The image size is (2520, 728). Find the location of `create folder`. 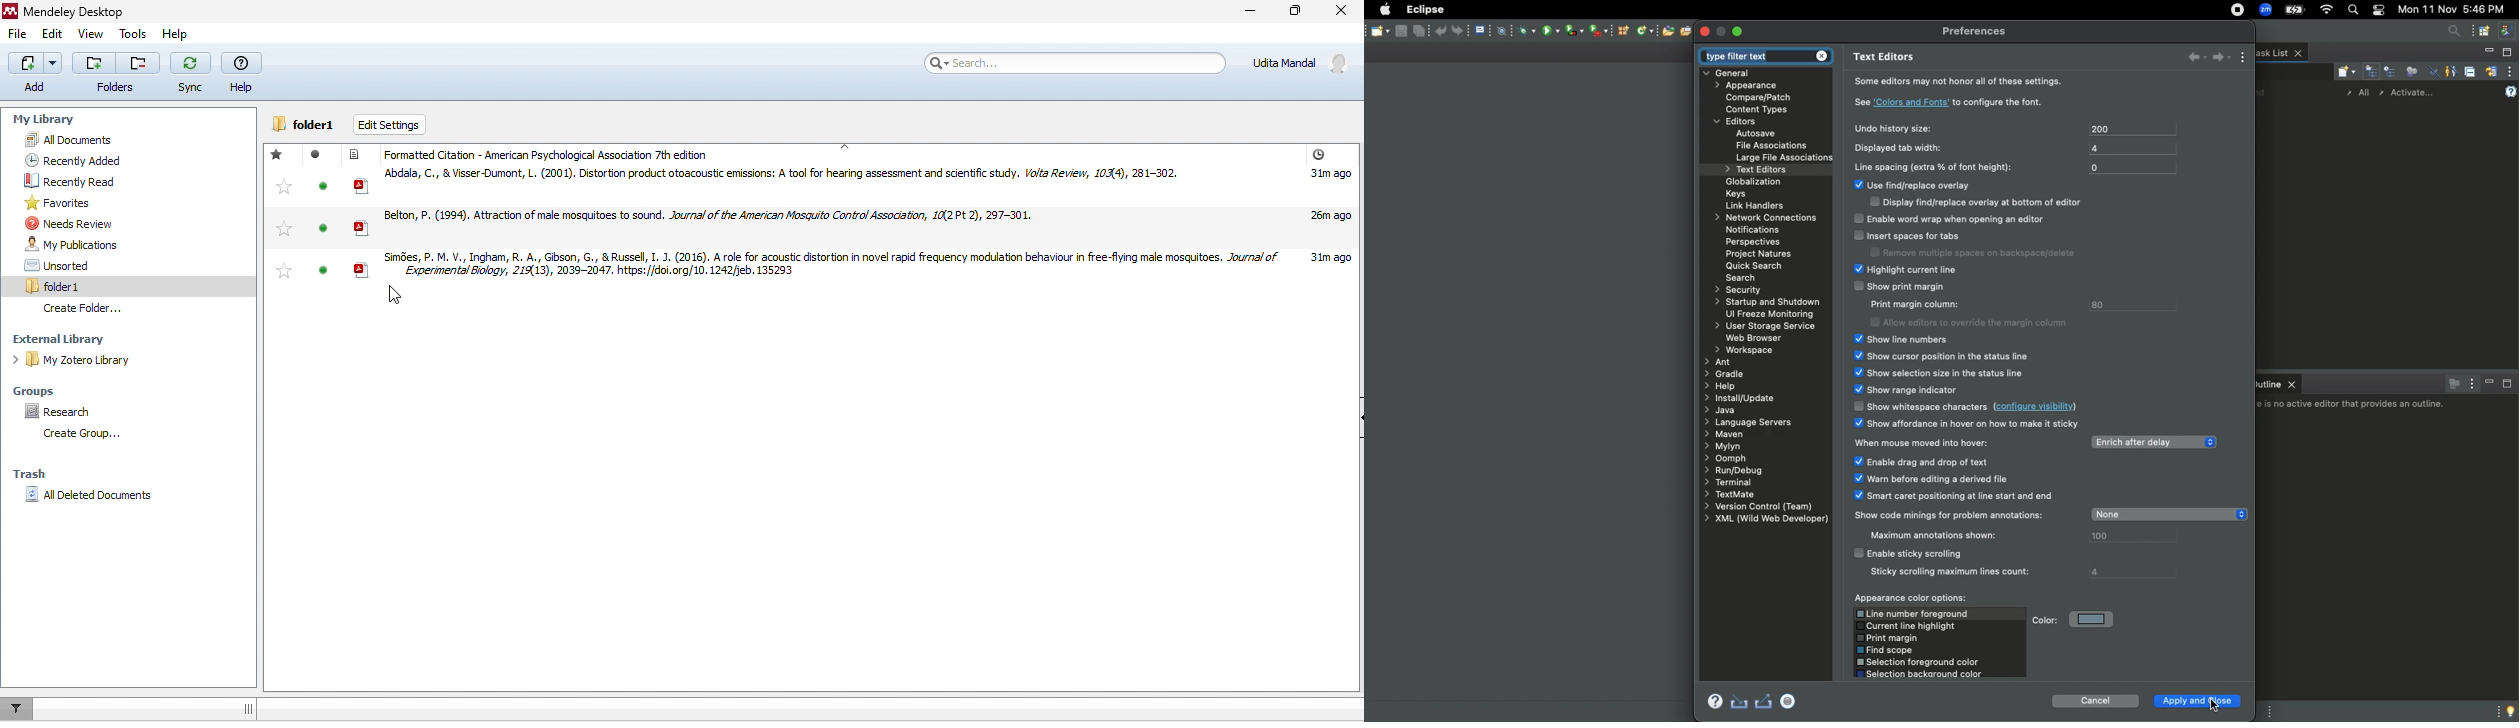

create folder is located at coordinates (78, 435).